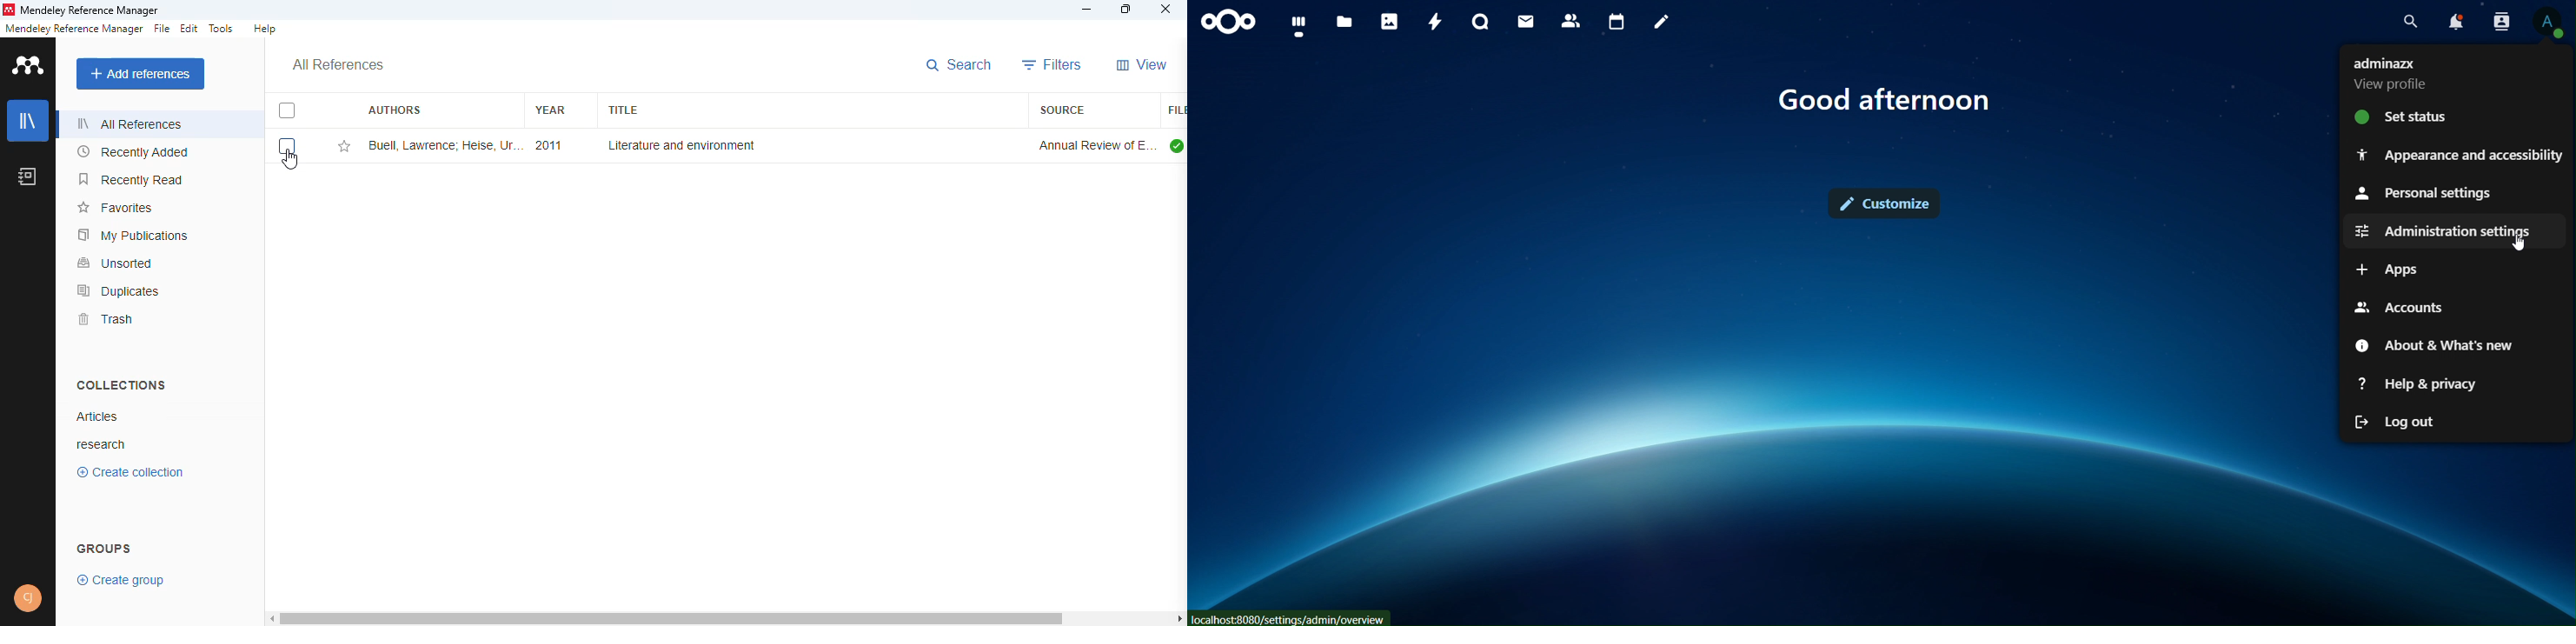 This screenshot has height=644, width=2576. I want to click on horizontal scroll bar, so click(671, 618).